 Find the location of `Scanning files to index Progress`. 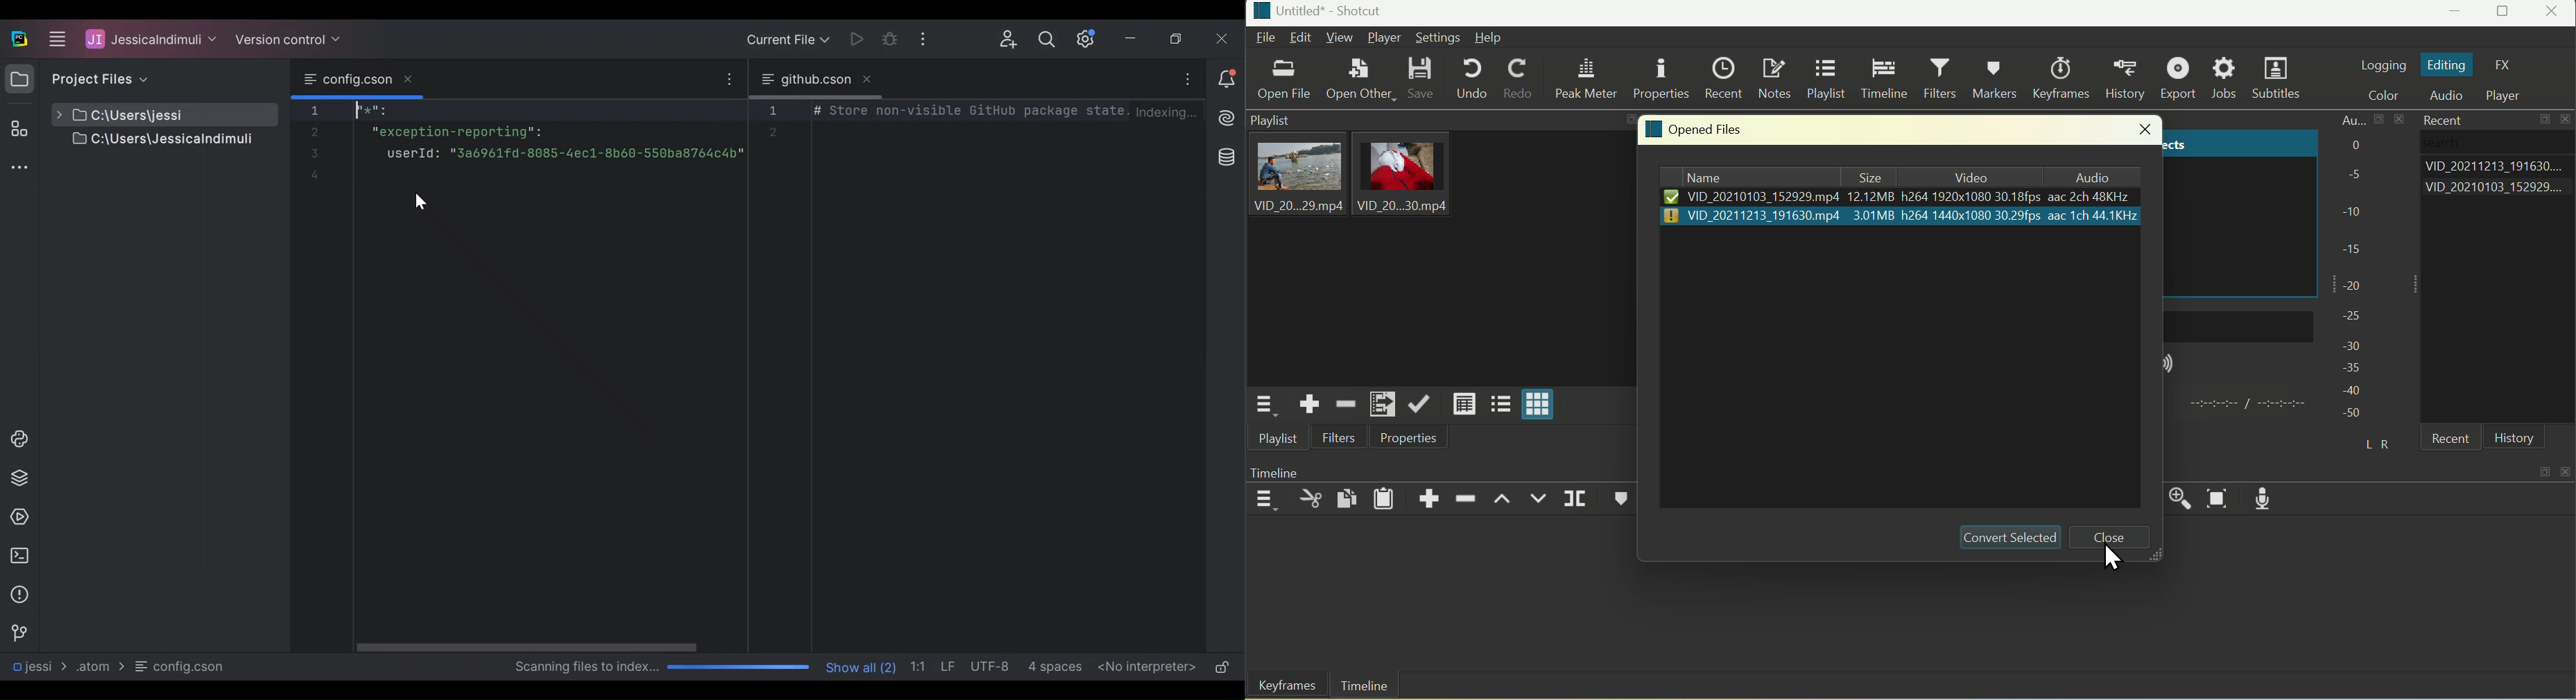

Scanning files to index Progress is located at coordinates (659, 668).